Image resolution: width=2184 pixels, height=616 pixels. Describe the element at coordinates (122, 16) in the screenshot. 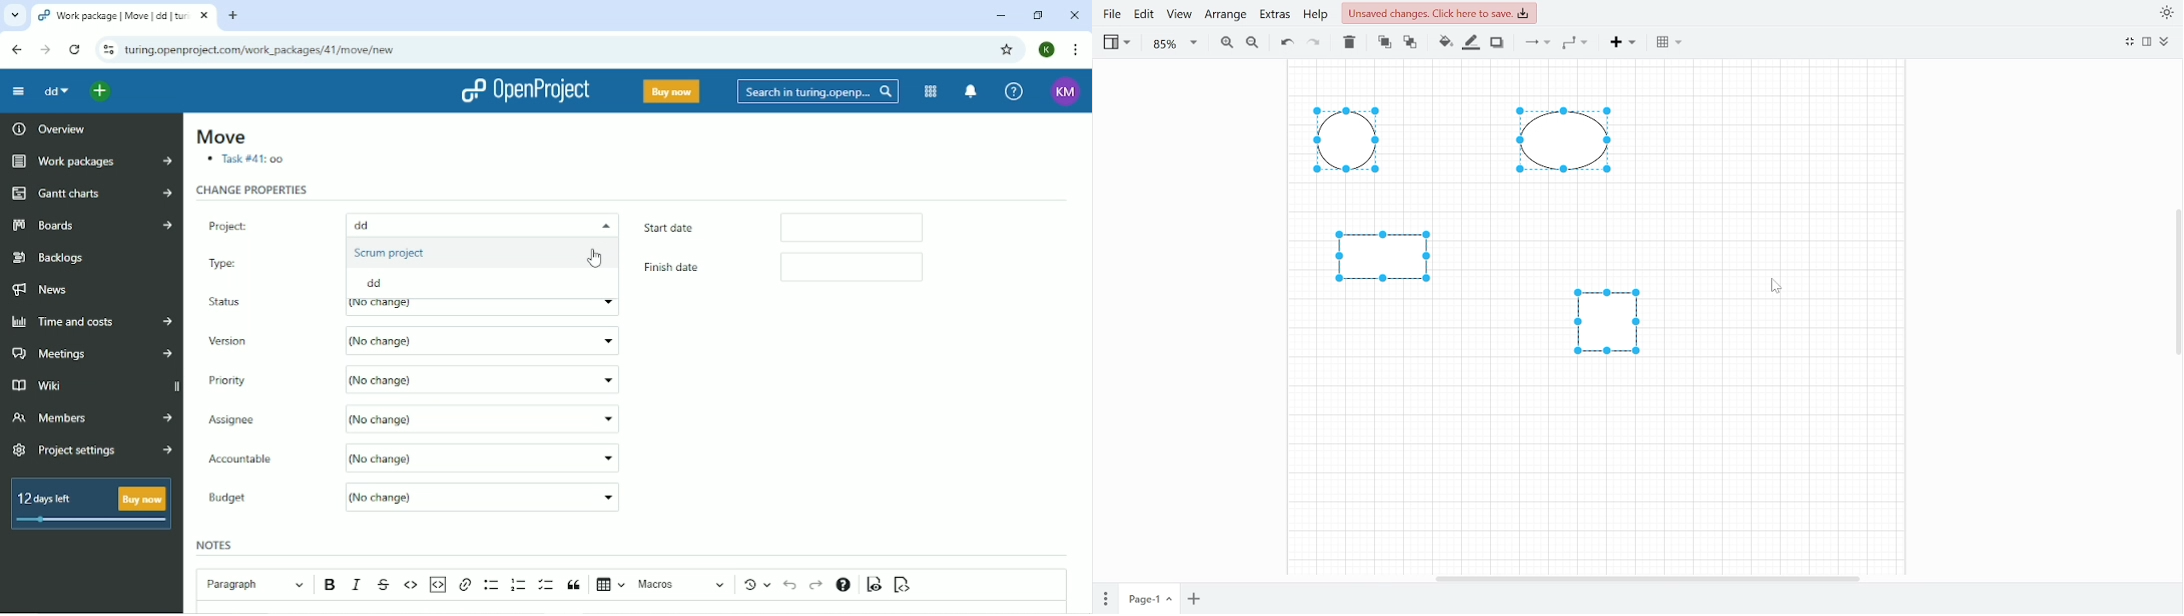

I see `Current tab` at that location.